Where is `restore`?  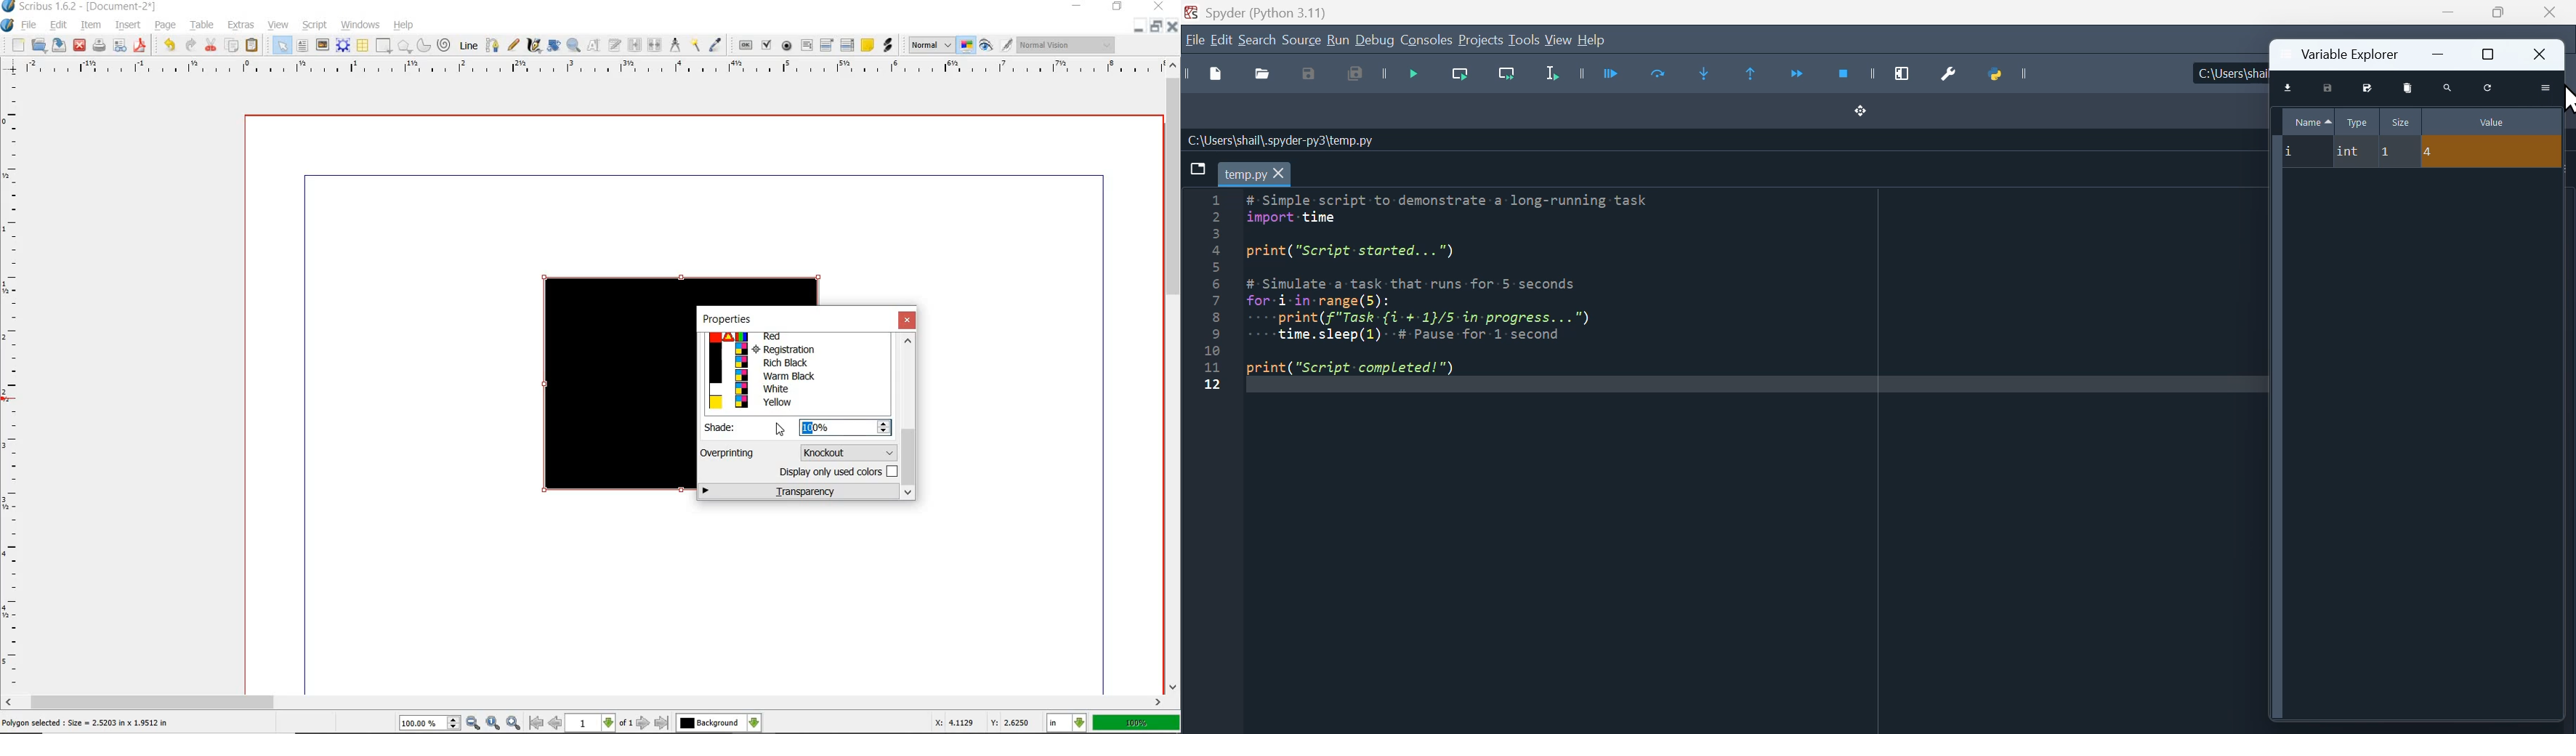
restore is located at coordinates (2488, 54).